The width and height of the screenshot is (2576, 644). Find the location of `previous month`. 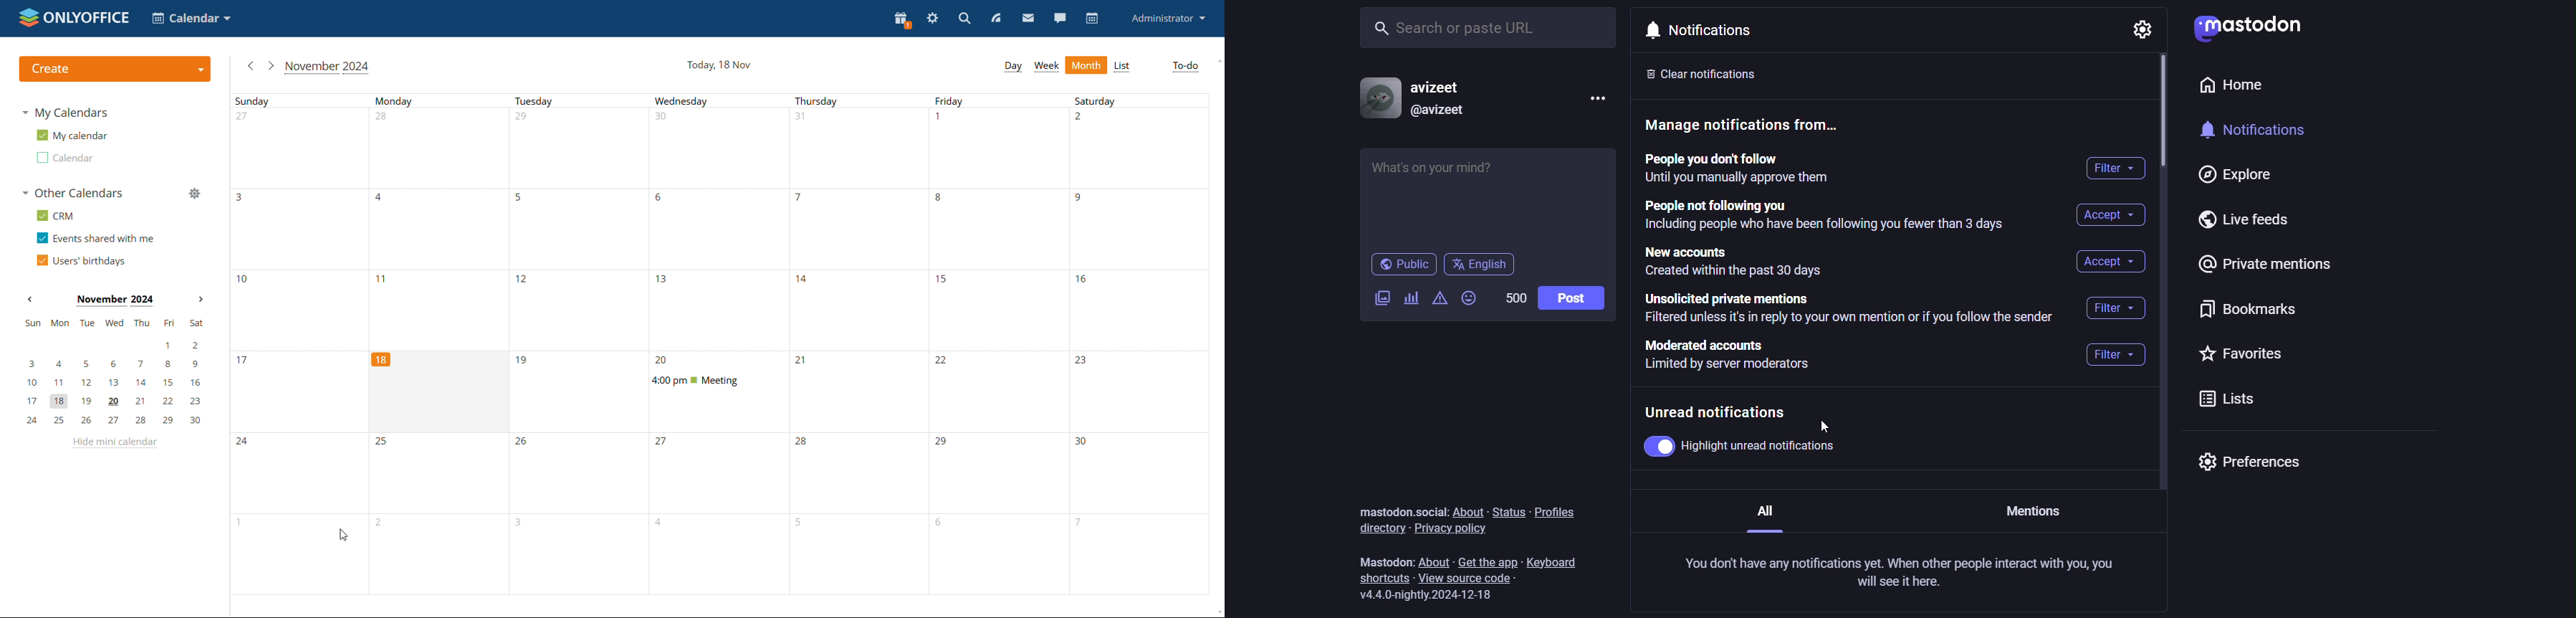

previous month is located at coordinates (29, 299).